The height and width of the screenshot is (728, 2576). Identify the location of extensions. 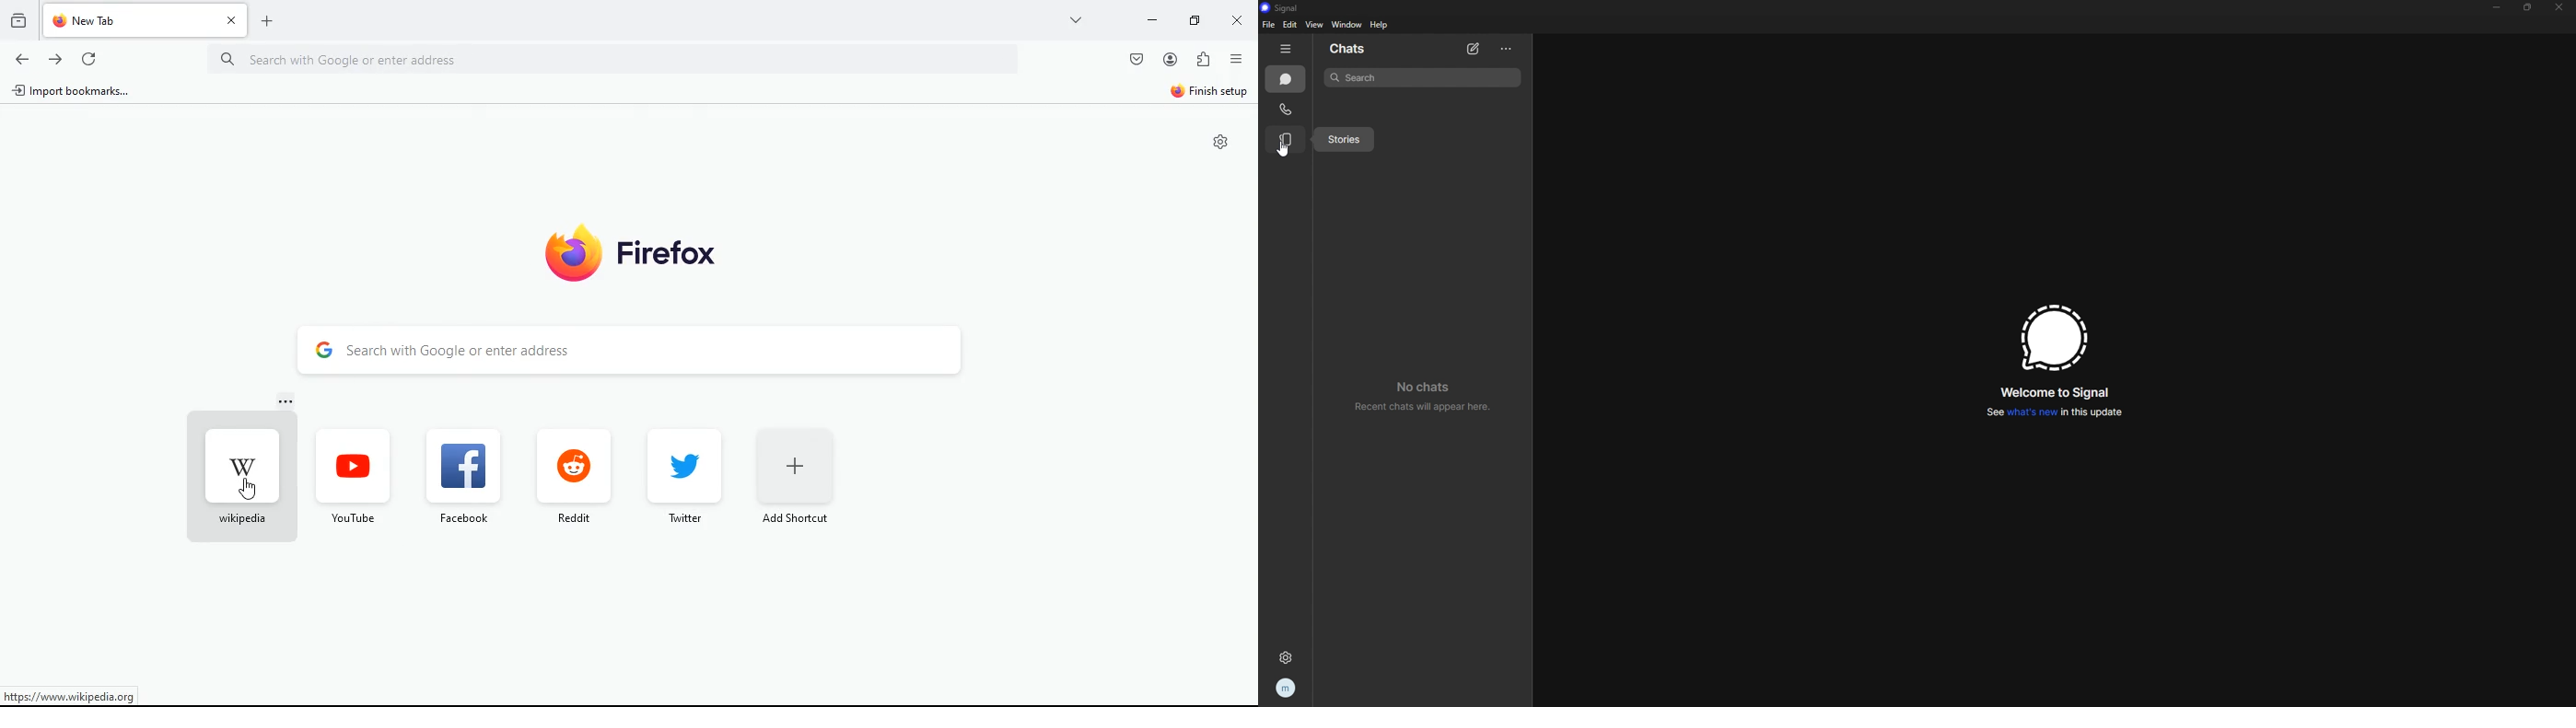
(1202, 58).